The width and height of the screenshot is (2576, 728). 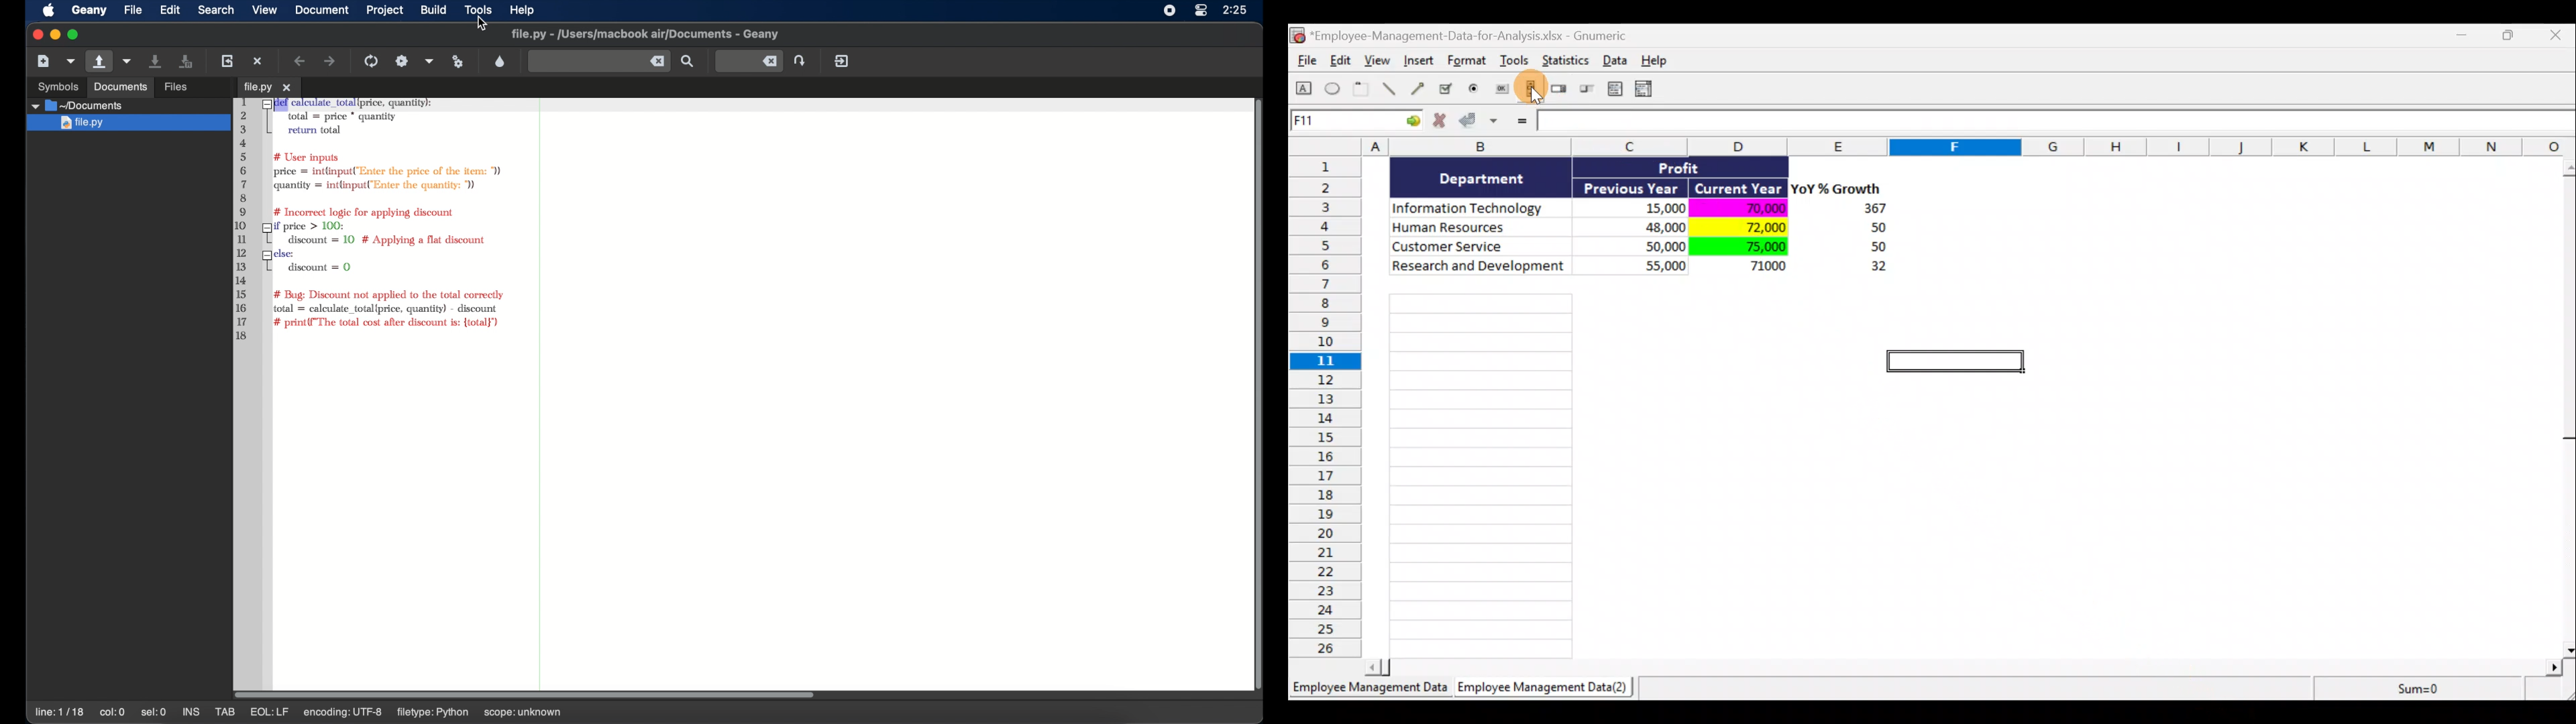 I want to click on Create a rectangle object, so click(x=1304, y=90).